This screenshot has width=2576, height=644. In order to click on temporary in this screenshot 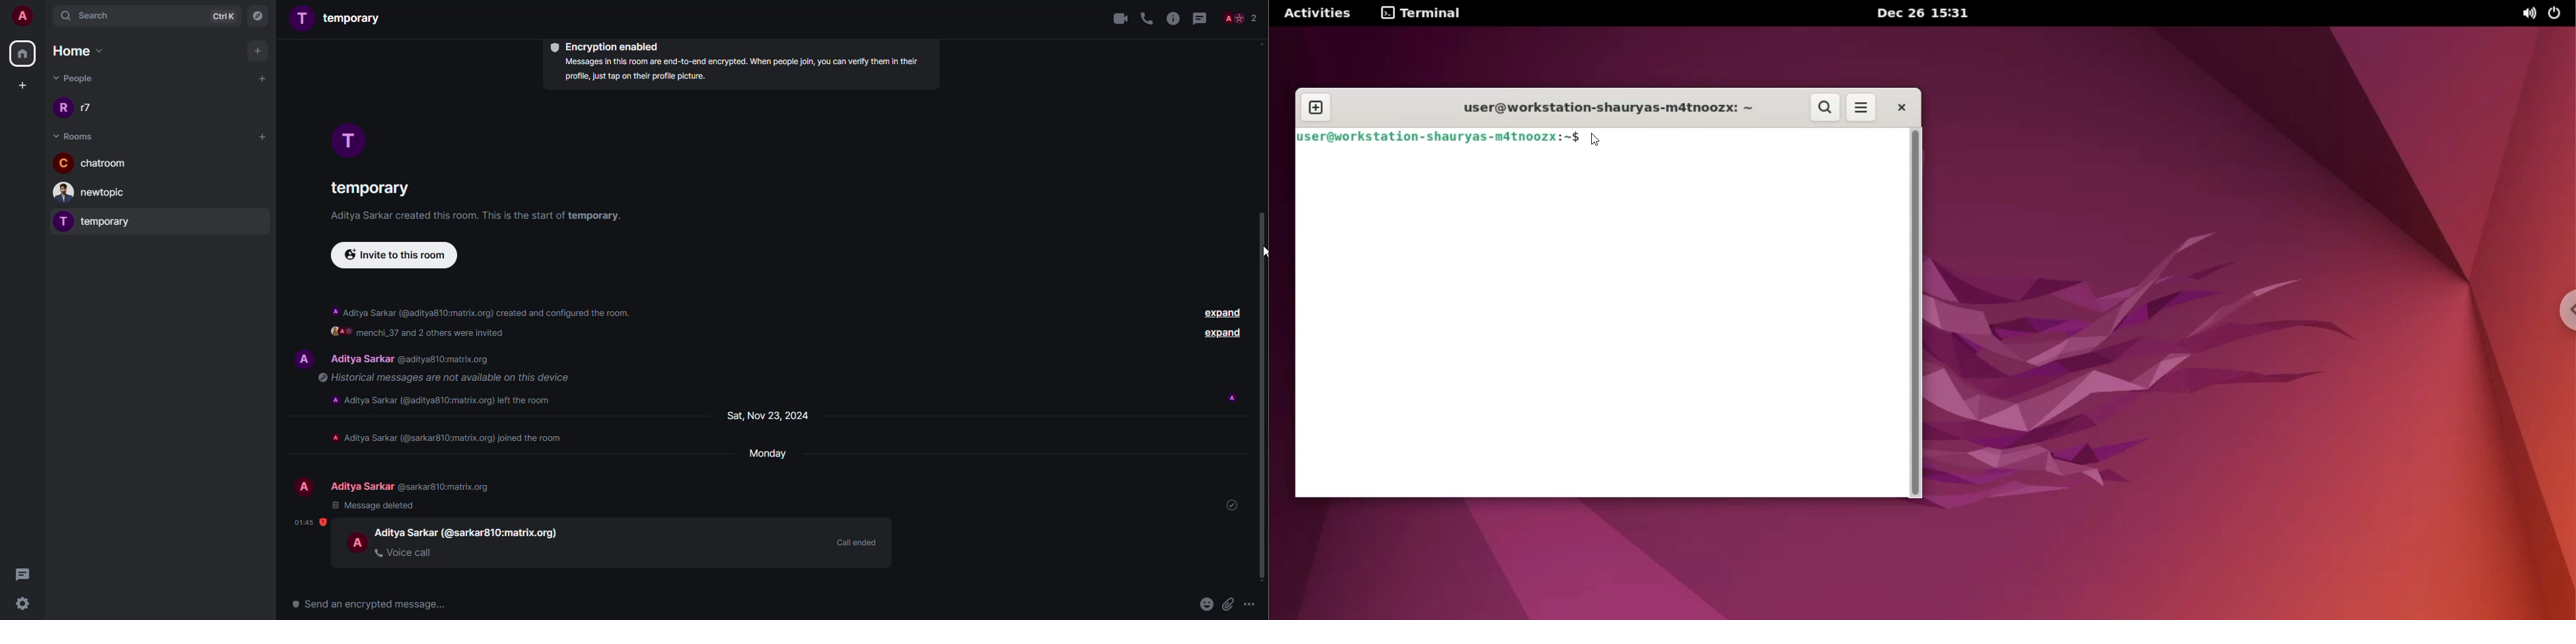, I will do `click(342, 20)`.